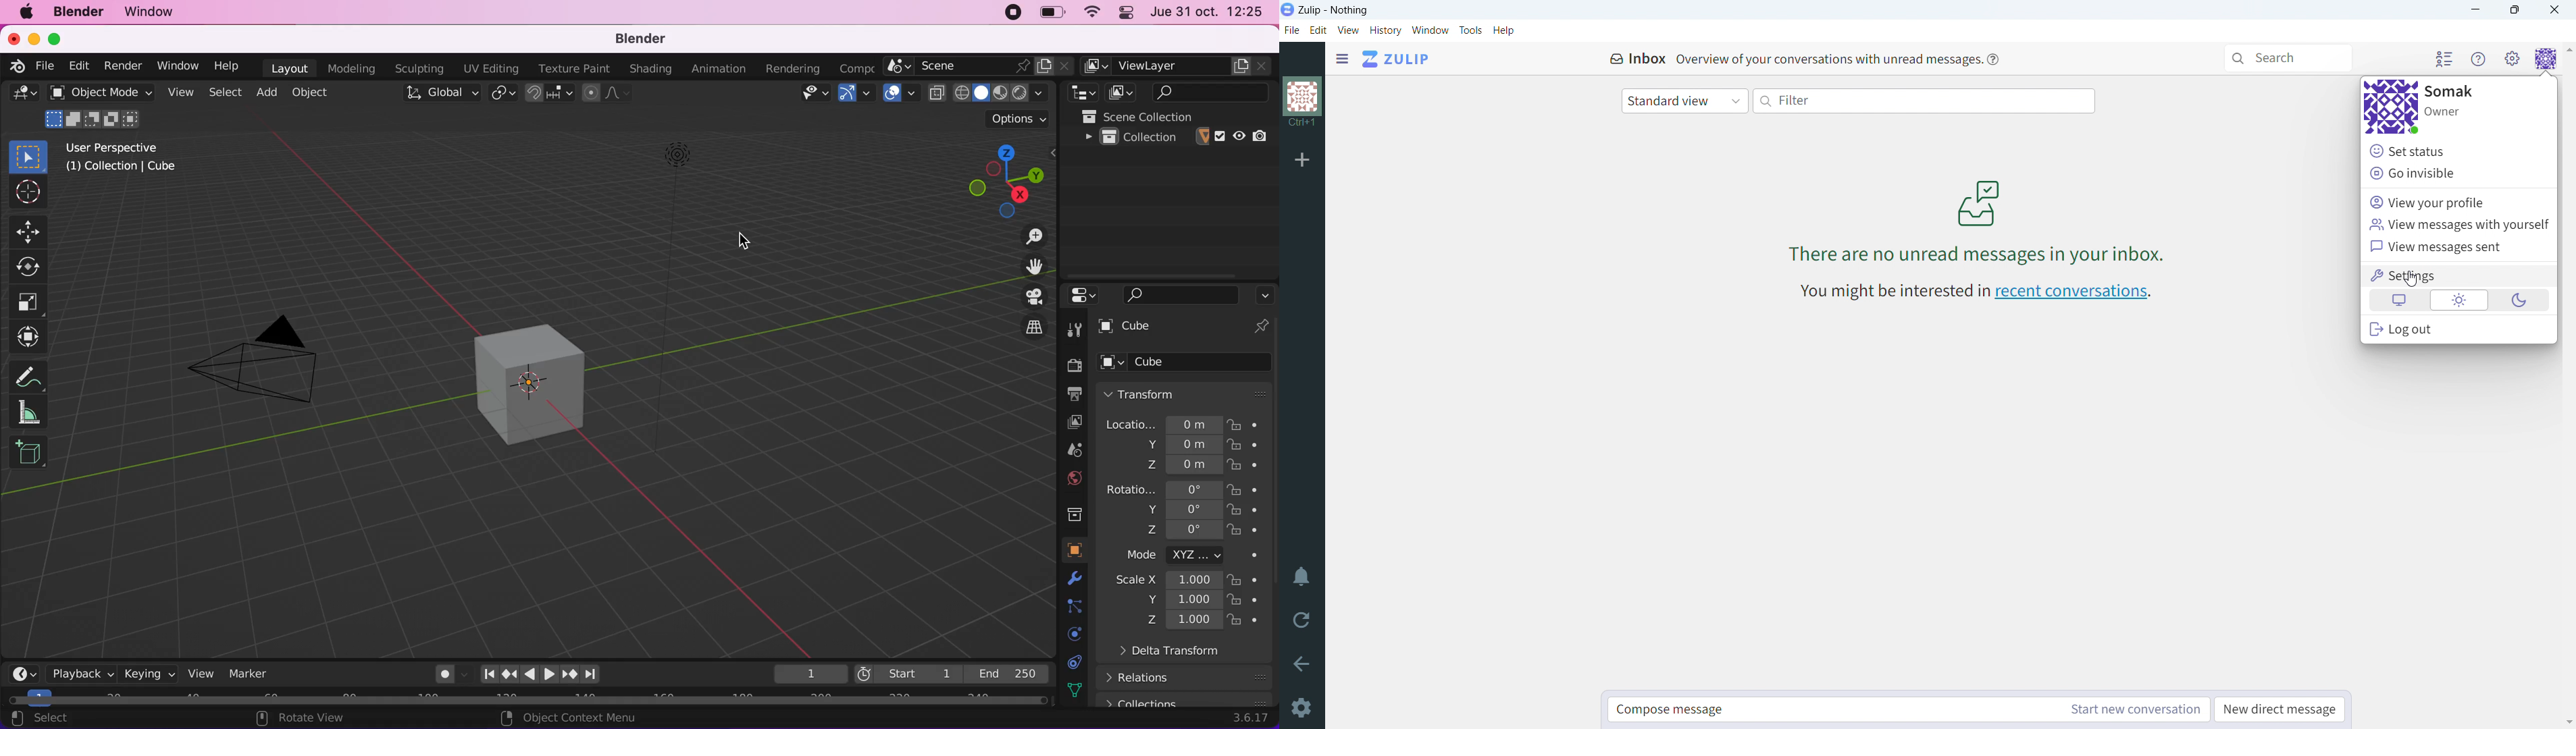  Describe the element at coordinates (1180, 466) in the screenshot. I see `z 0m` at that location.